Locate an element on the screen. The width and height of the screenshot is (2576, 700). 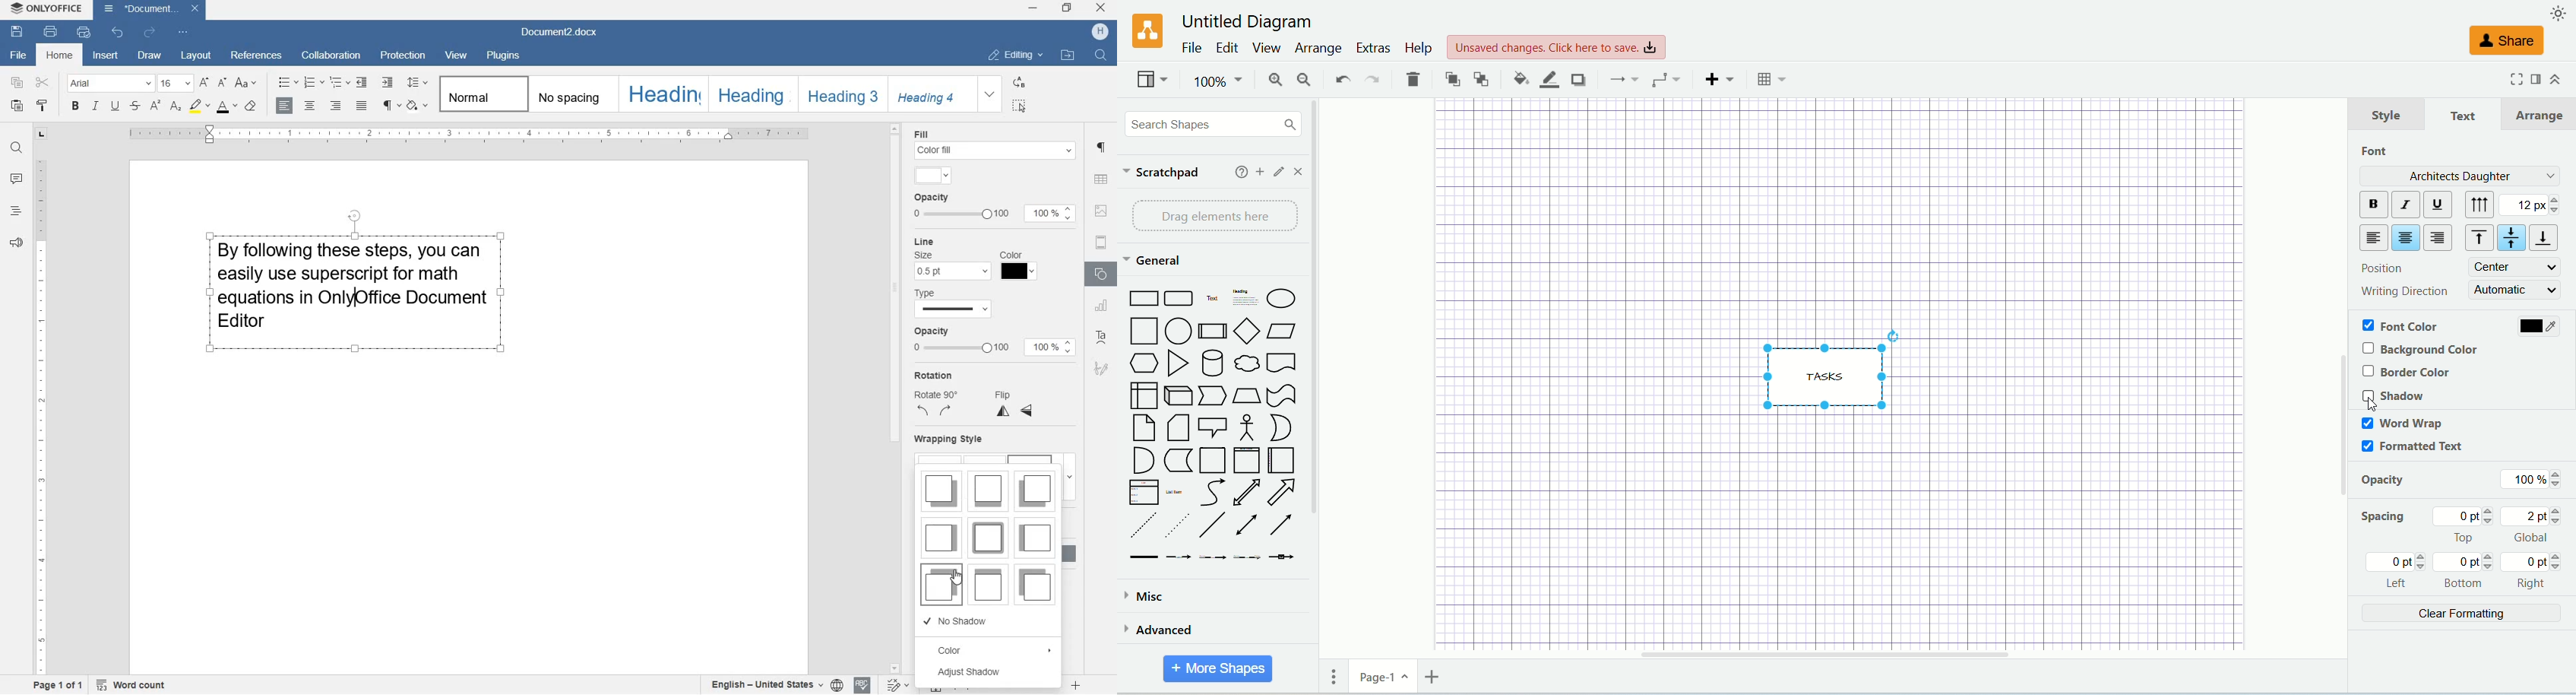
2 pt is located at coordinates (2532, 205).